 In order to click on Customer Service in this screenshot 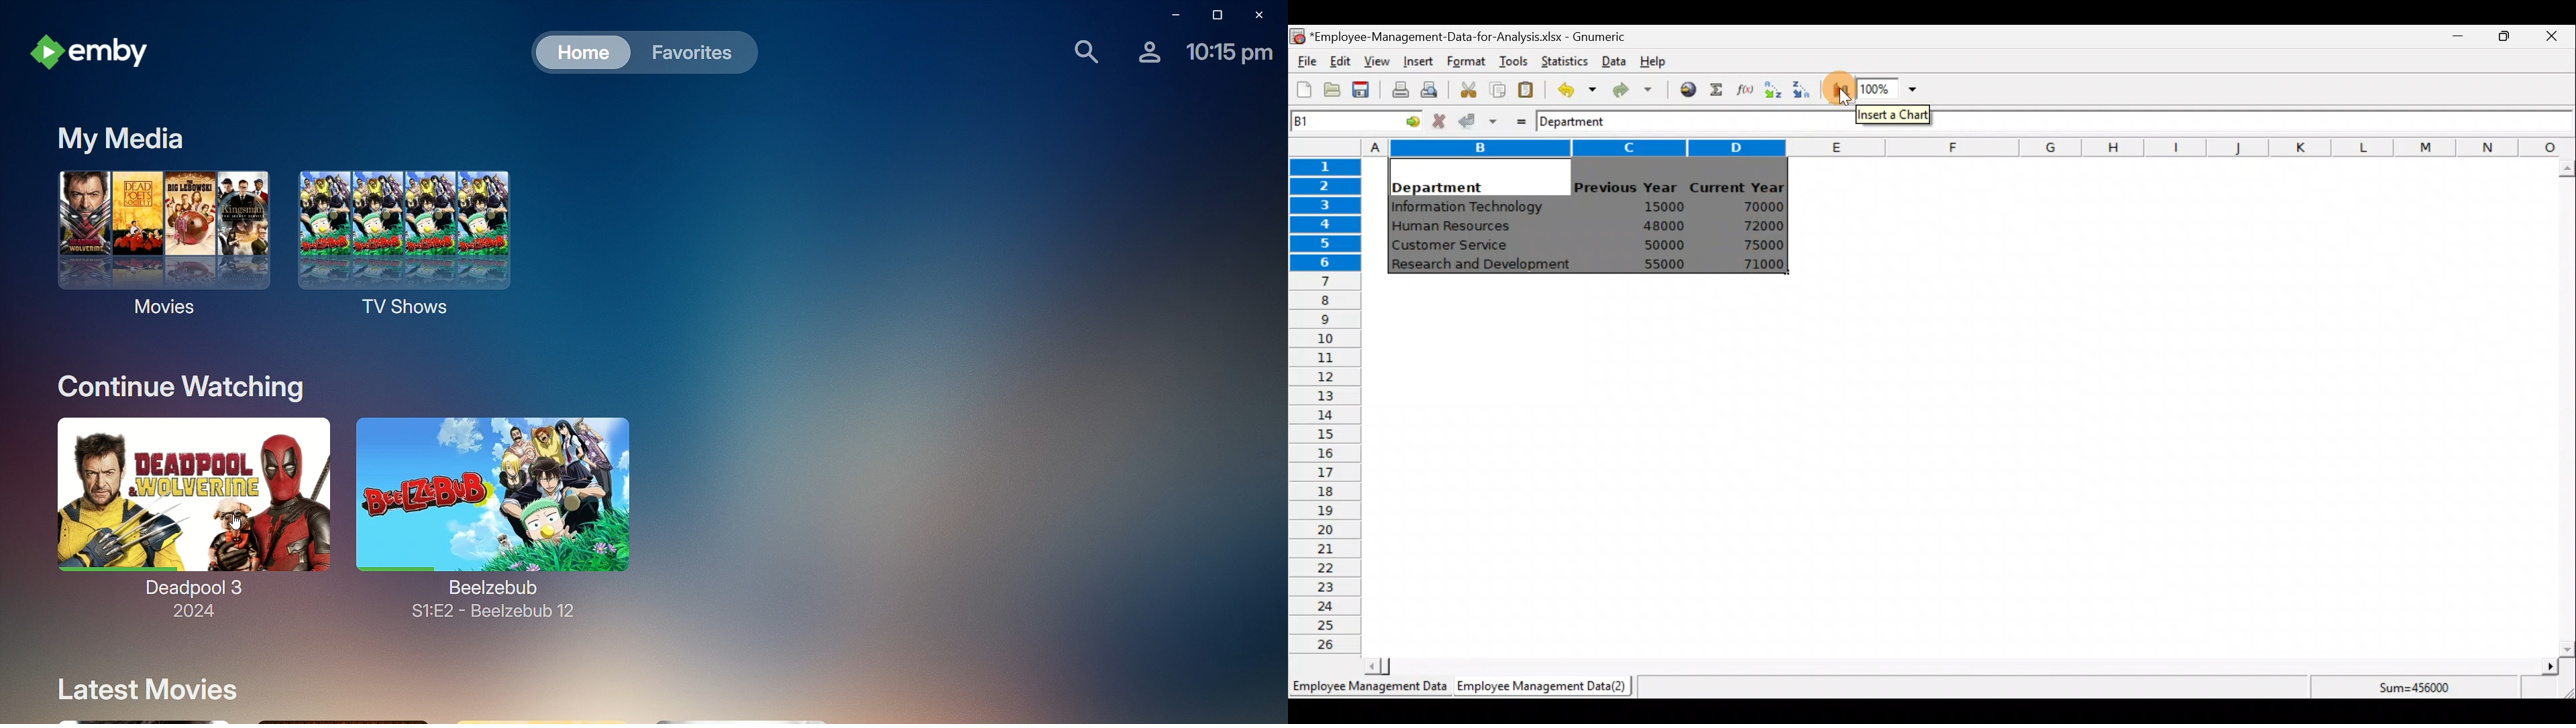, I will do `click(1453, 248)`.